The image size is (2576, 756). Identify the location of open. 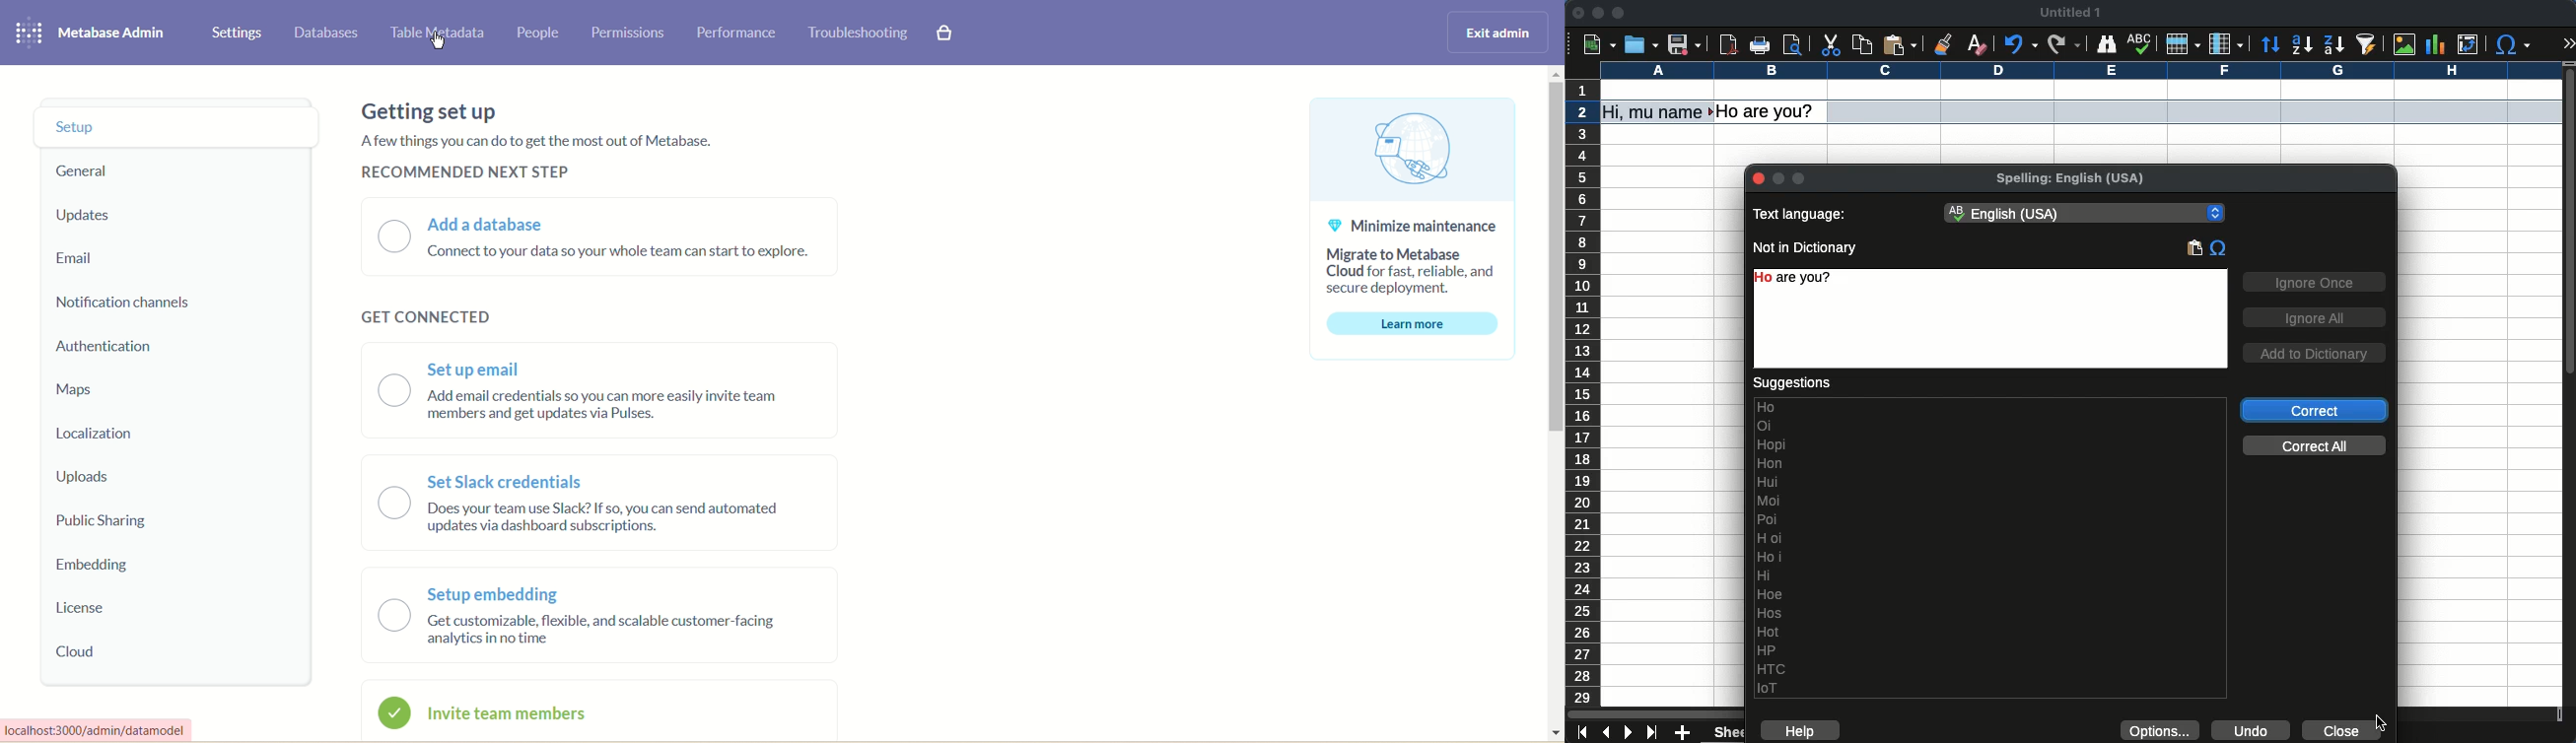
(1639, 44).